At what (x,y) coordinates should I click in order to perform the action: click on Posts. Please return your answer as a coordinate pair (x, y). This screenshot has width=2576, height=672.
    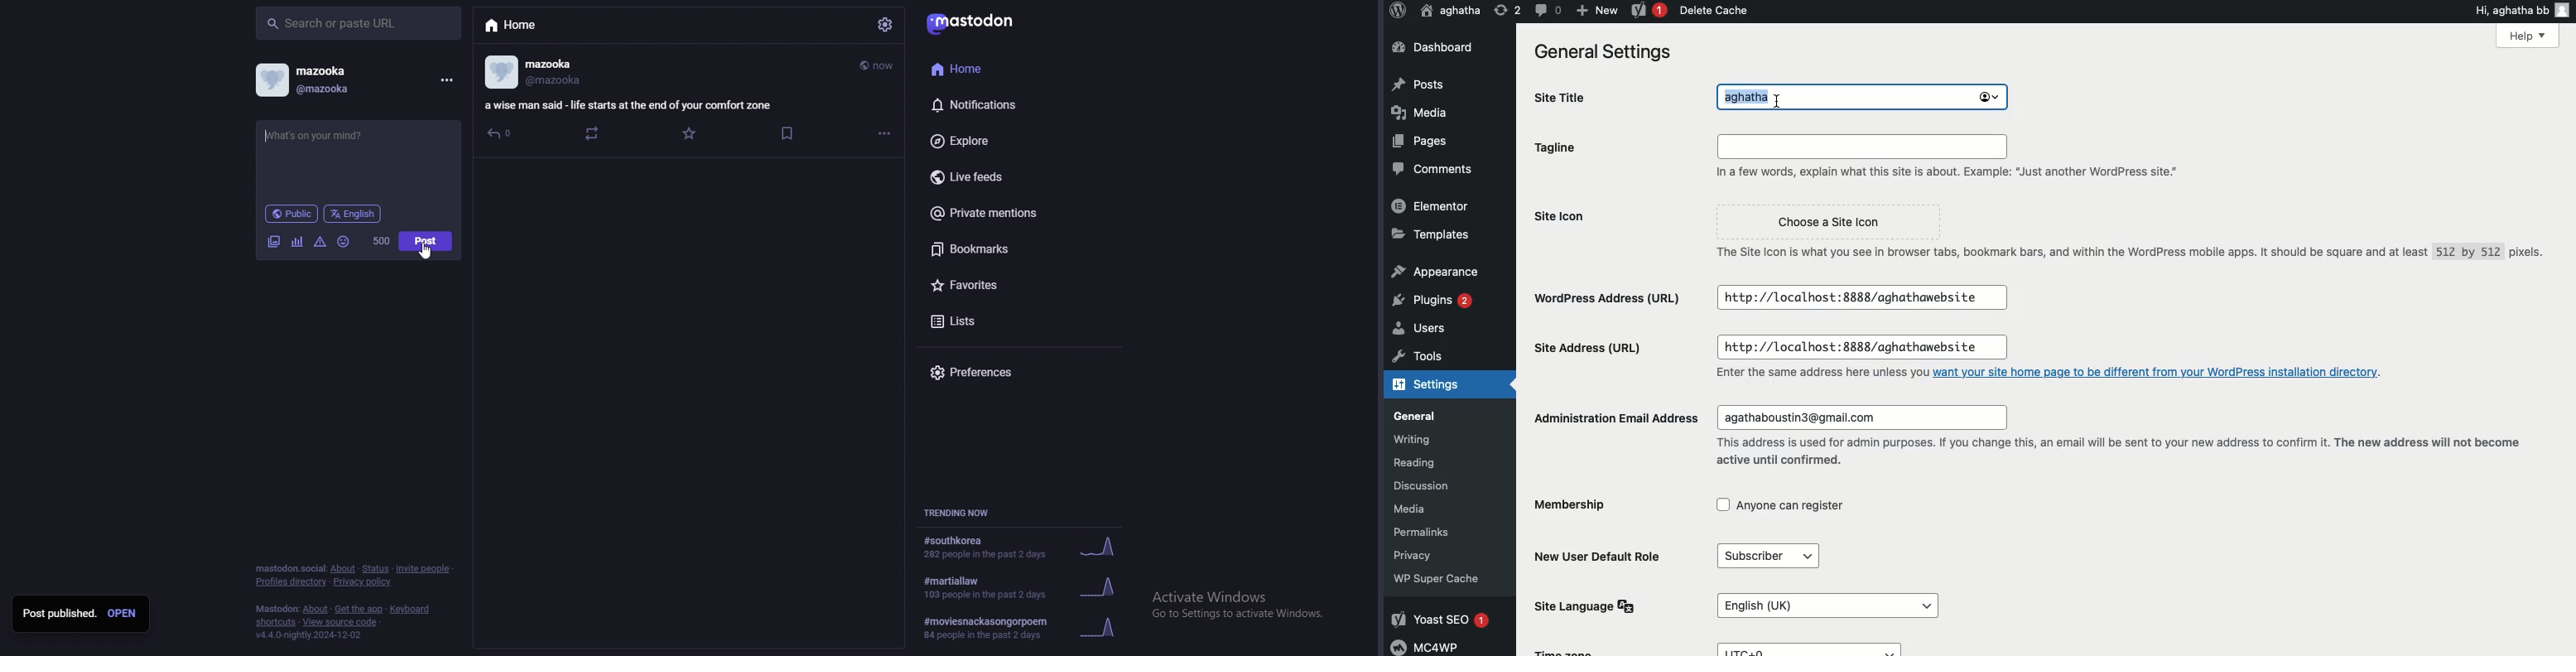
    Looking at the image, I should click on (1418, 84).